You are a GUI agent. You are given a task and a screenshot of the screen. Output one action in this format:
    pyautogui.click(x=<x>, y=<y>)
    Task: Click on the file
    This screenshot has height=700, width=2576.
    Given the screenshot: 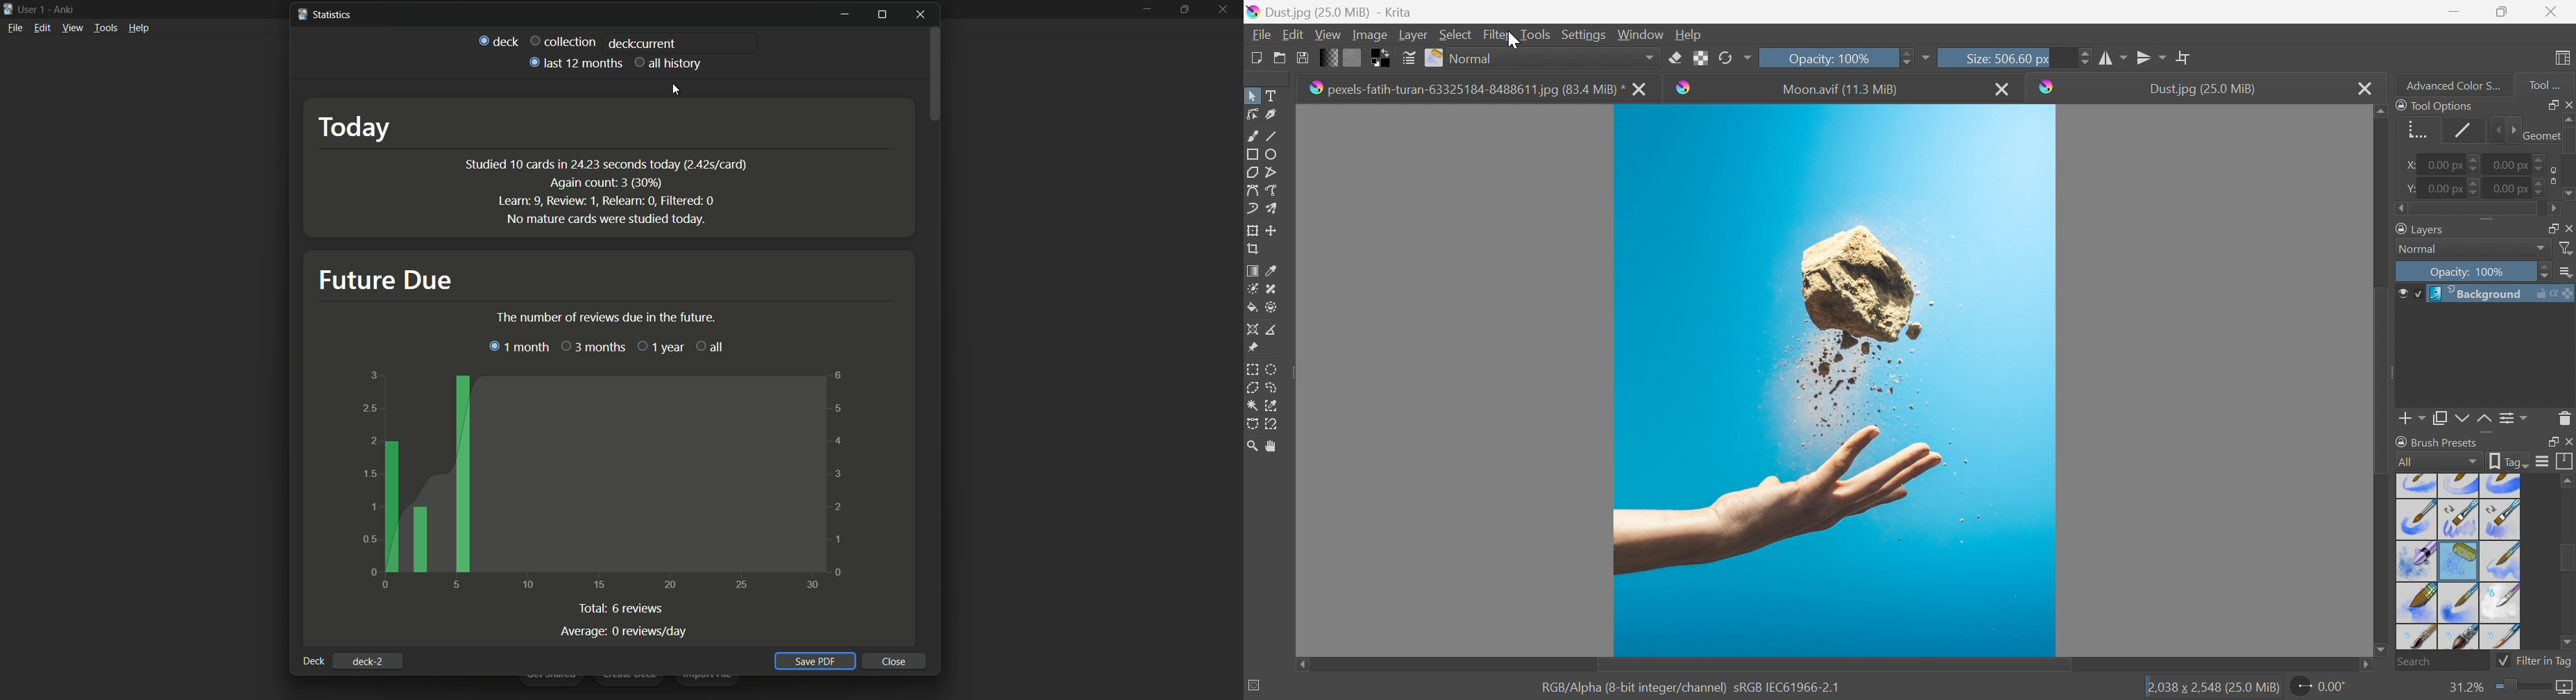 What is the action you would take?
    pyautogui.click(x=14, y=30)
    